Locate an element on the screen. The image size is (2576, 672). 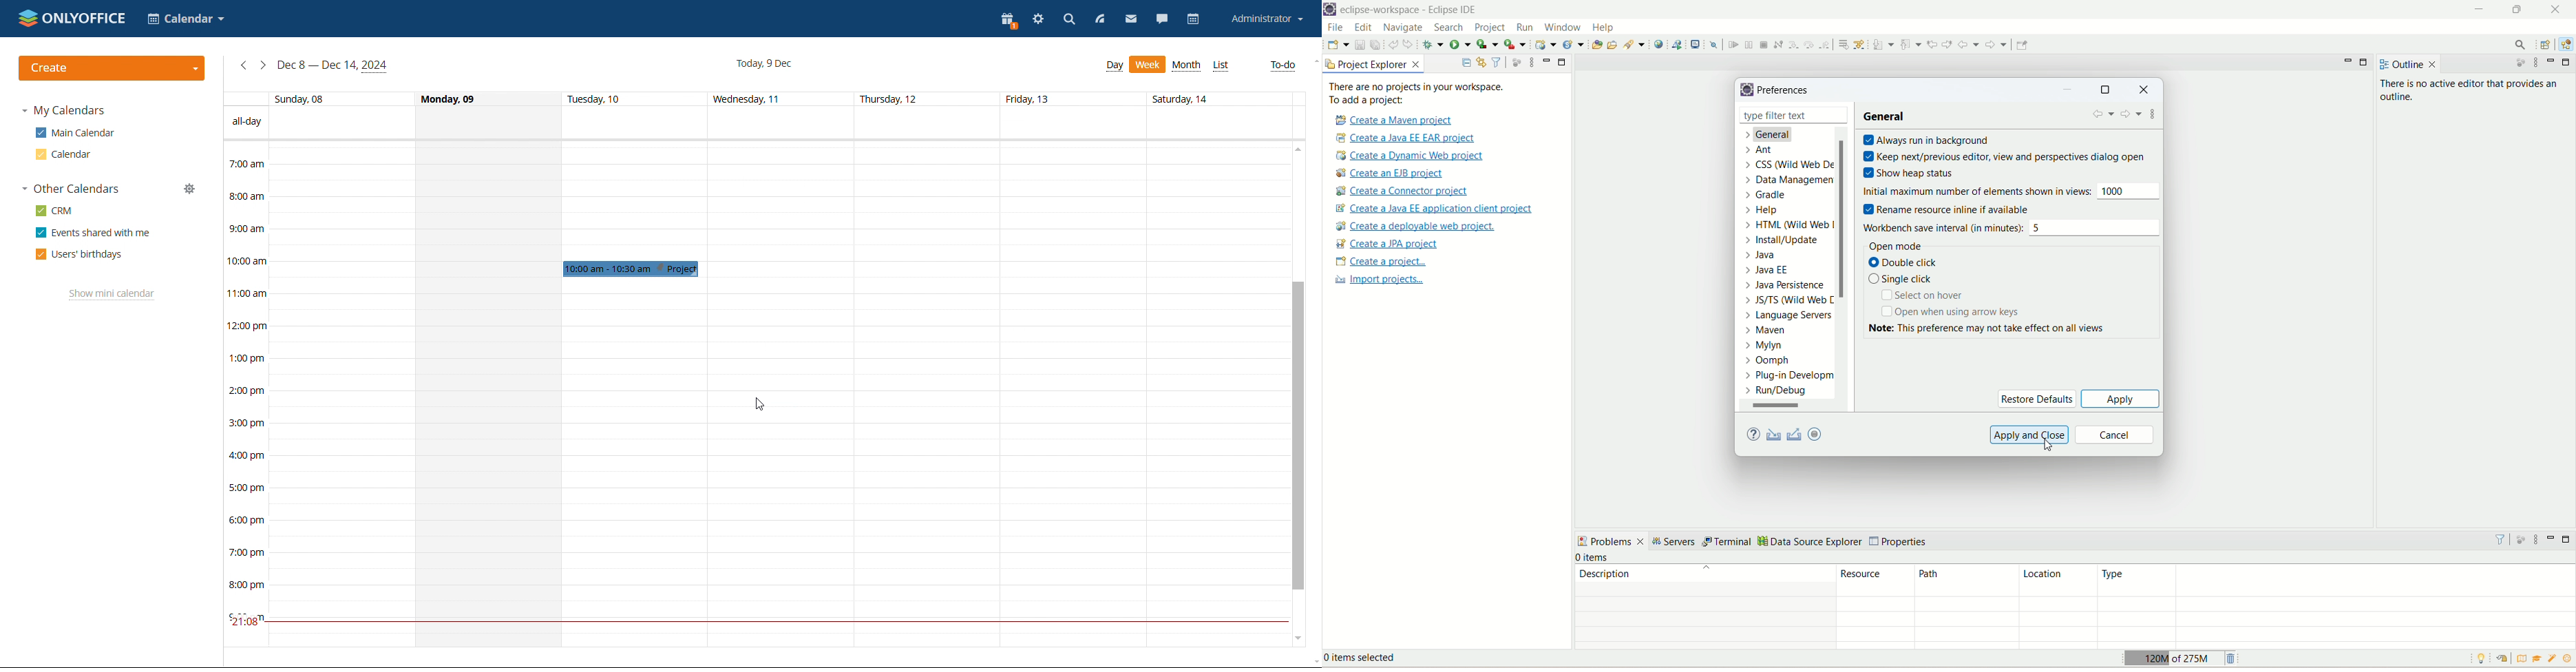
run is located at coordinates (1524, 27).